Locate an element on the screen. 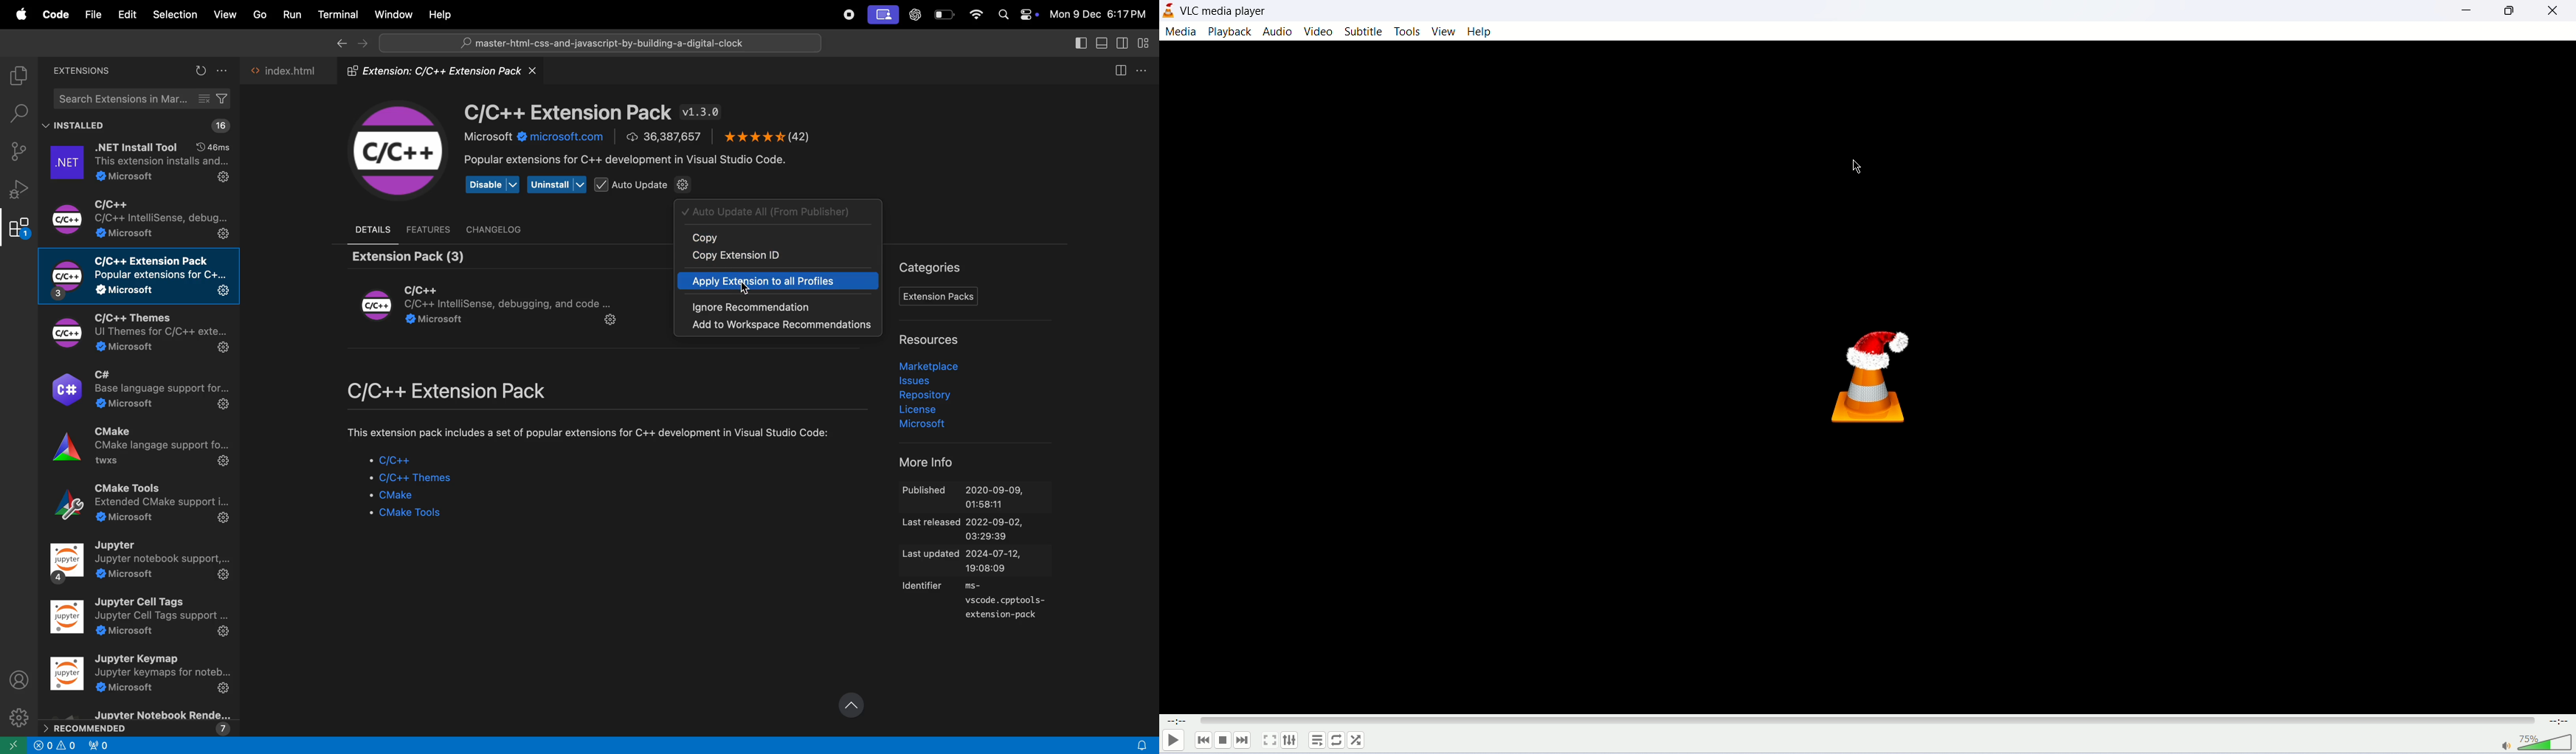 This screenshot has height=756, width=2576. customize layout is located at coordinates (1147, 43).